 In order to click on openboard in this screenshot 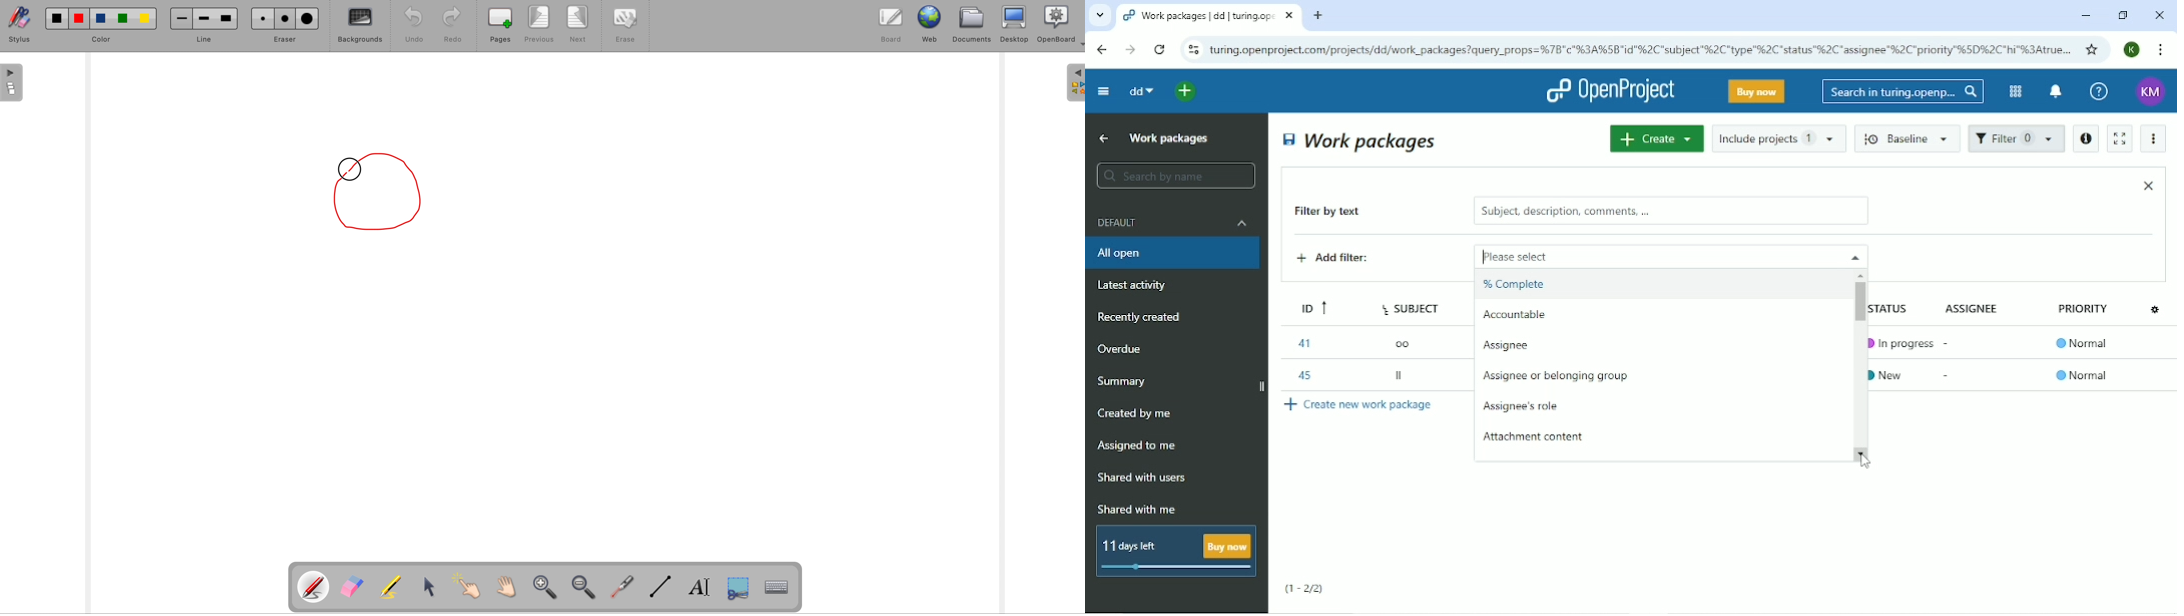, I will do `click(1055, 25)`.